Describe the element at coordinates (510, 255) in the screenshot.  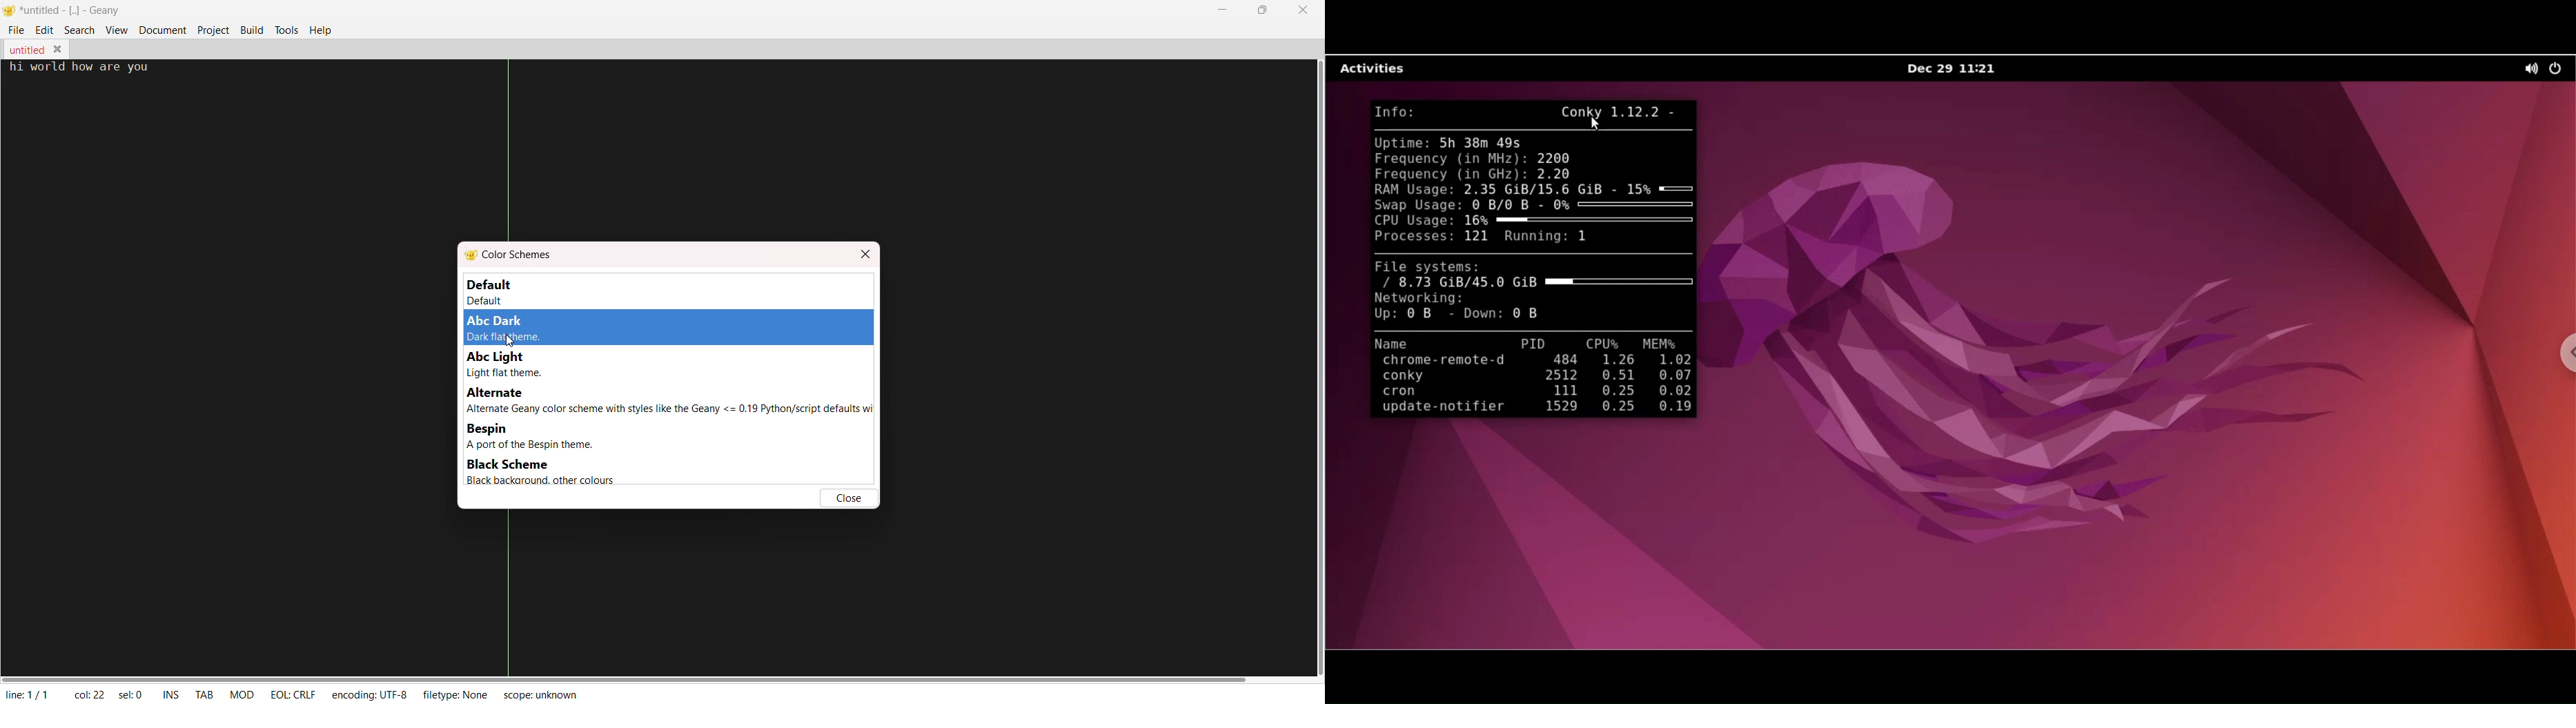
I see `color schemes` at that location.